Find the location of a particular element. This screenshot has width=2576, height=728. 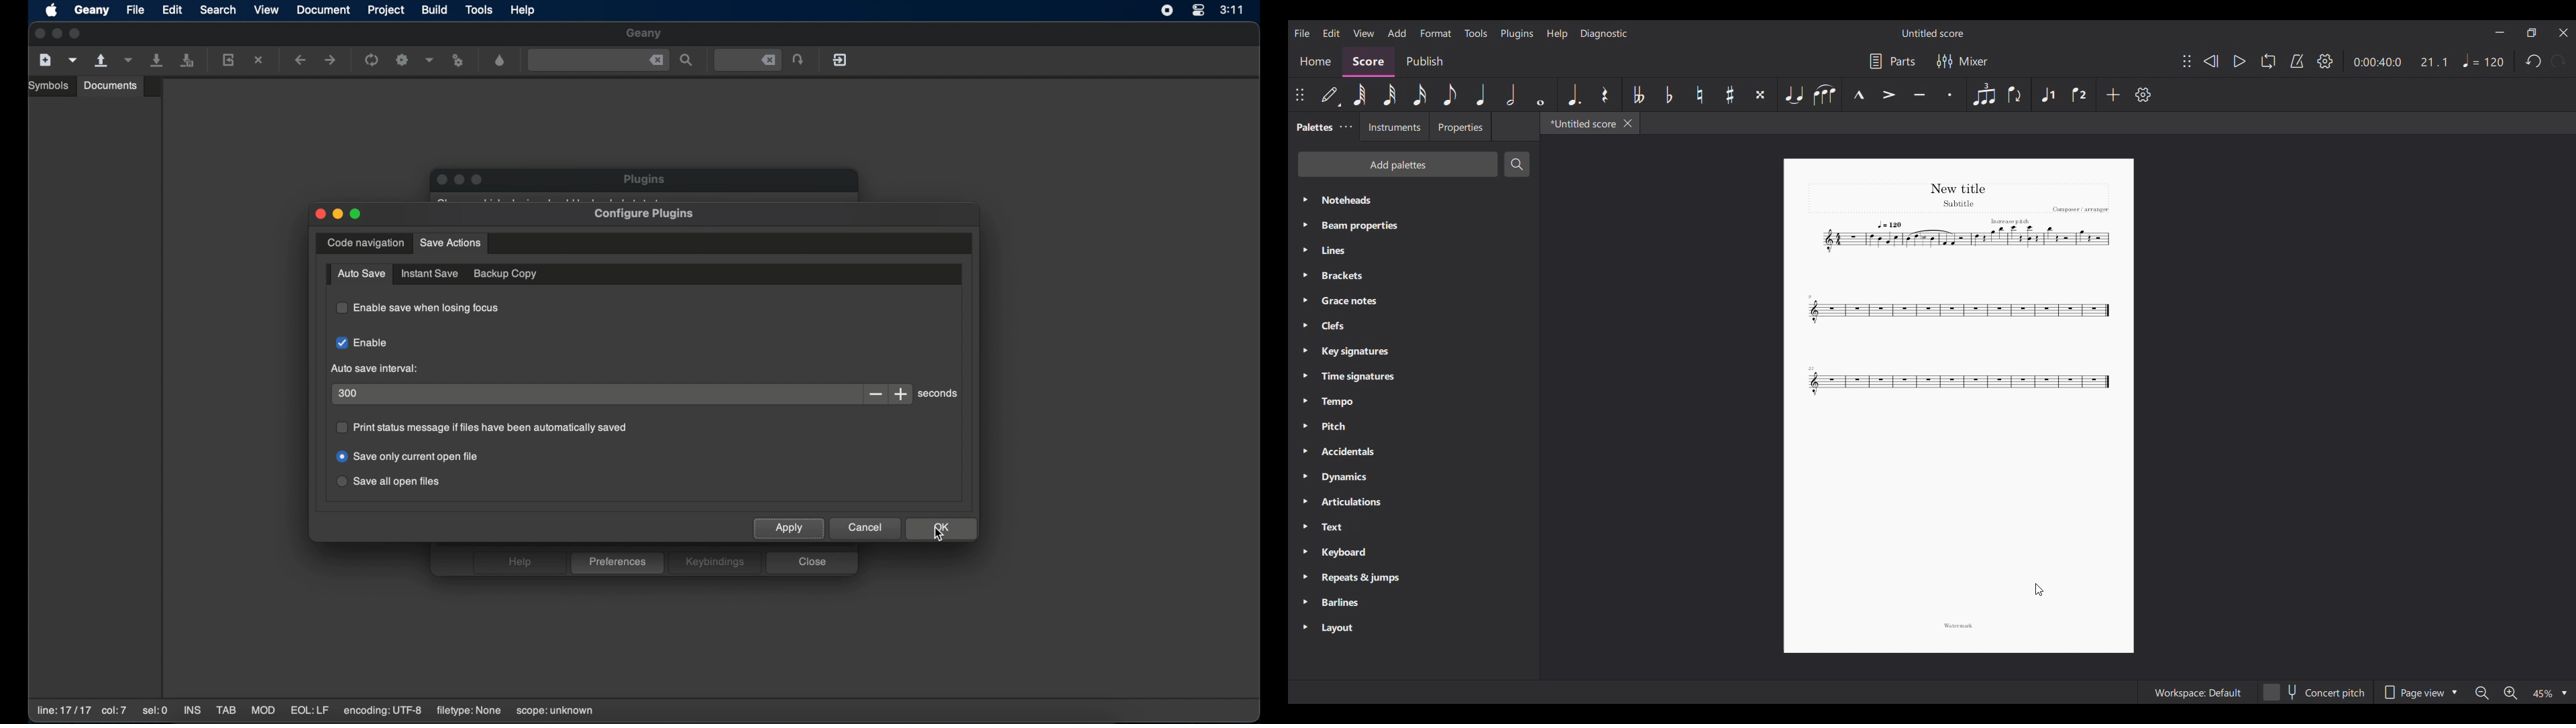

Help menu is located at coordinates (1557, 34).